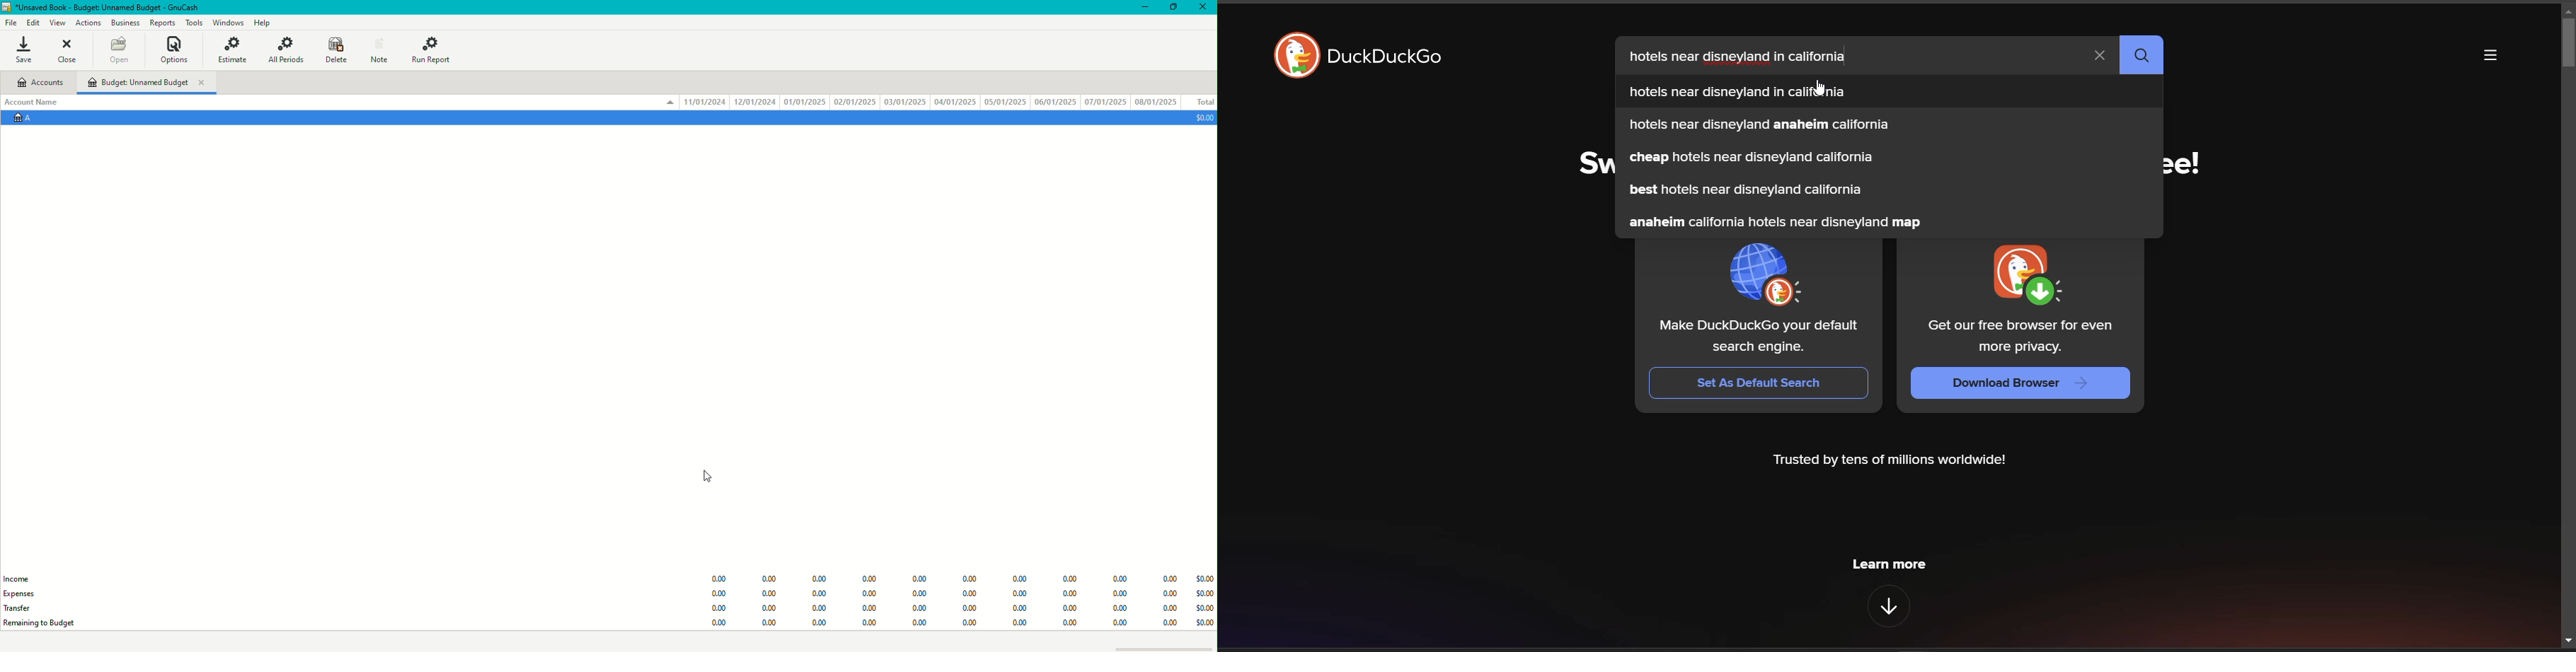 This screenshot has width=2576, height=672. Describe the element at coordinates (27, 51) in the screenshot. I see `Save` at that location.